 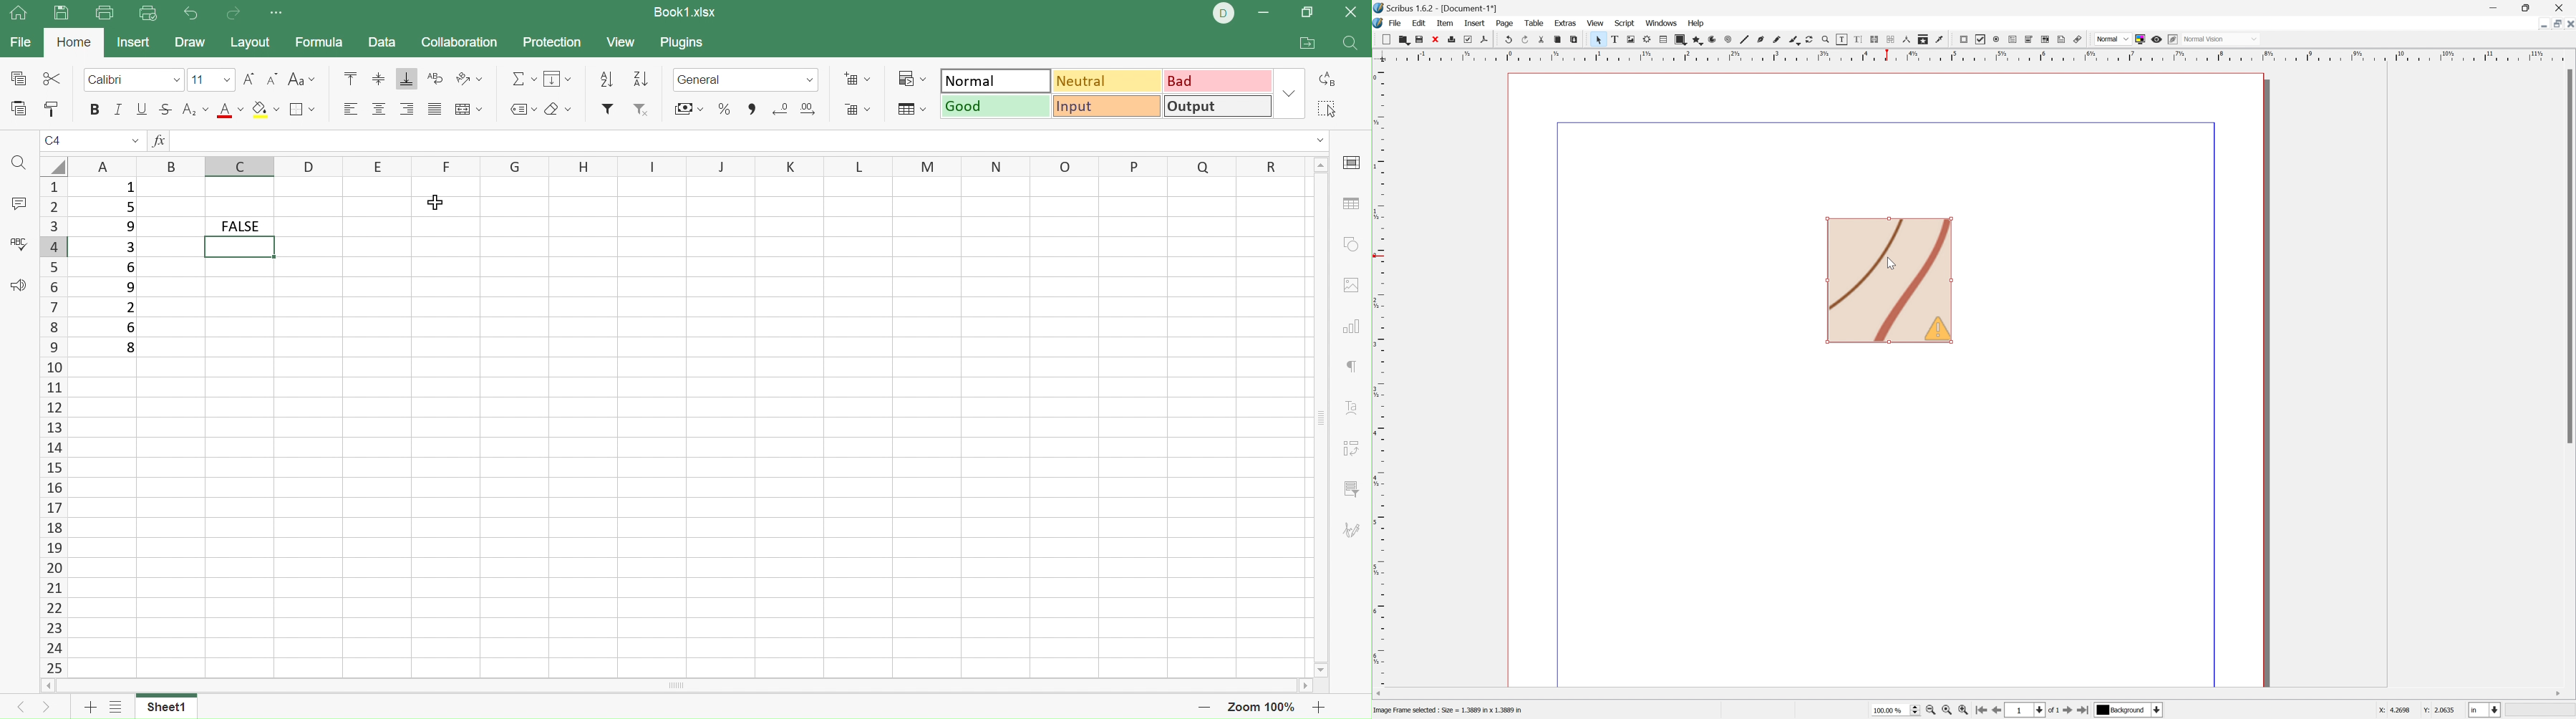 What do you see at coordinates (54, 140) in the screenshot?
I see `C4` at bounding box center [54, 140].